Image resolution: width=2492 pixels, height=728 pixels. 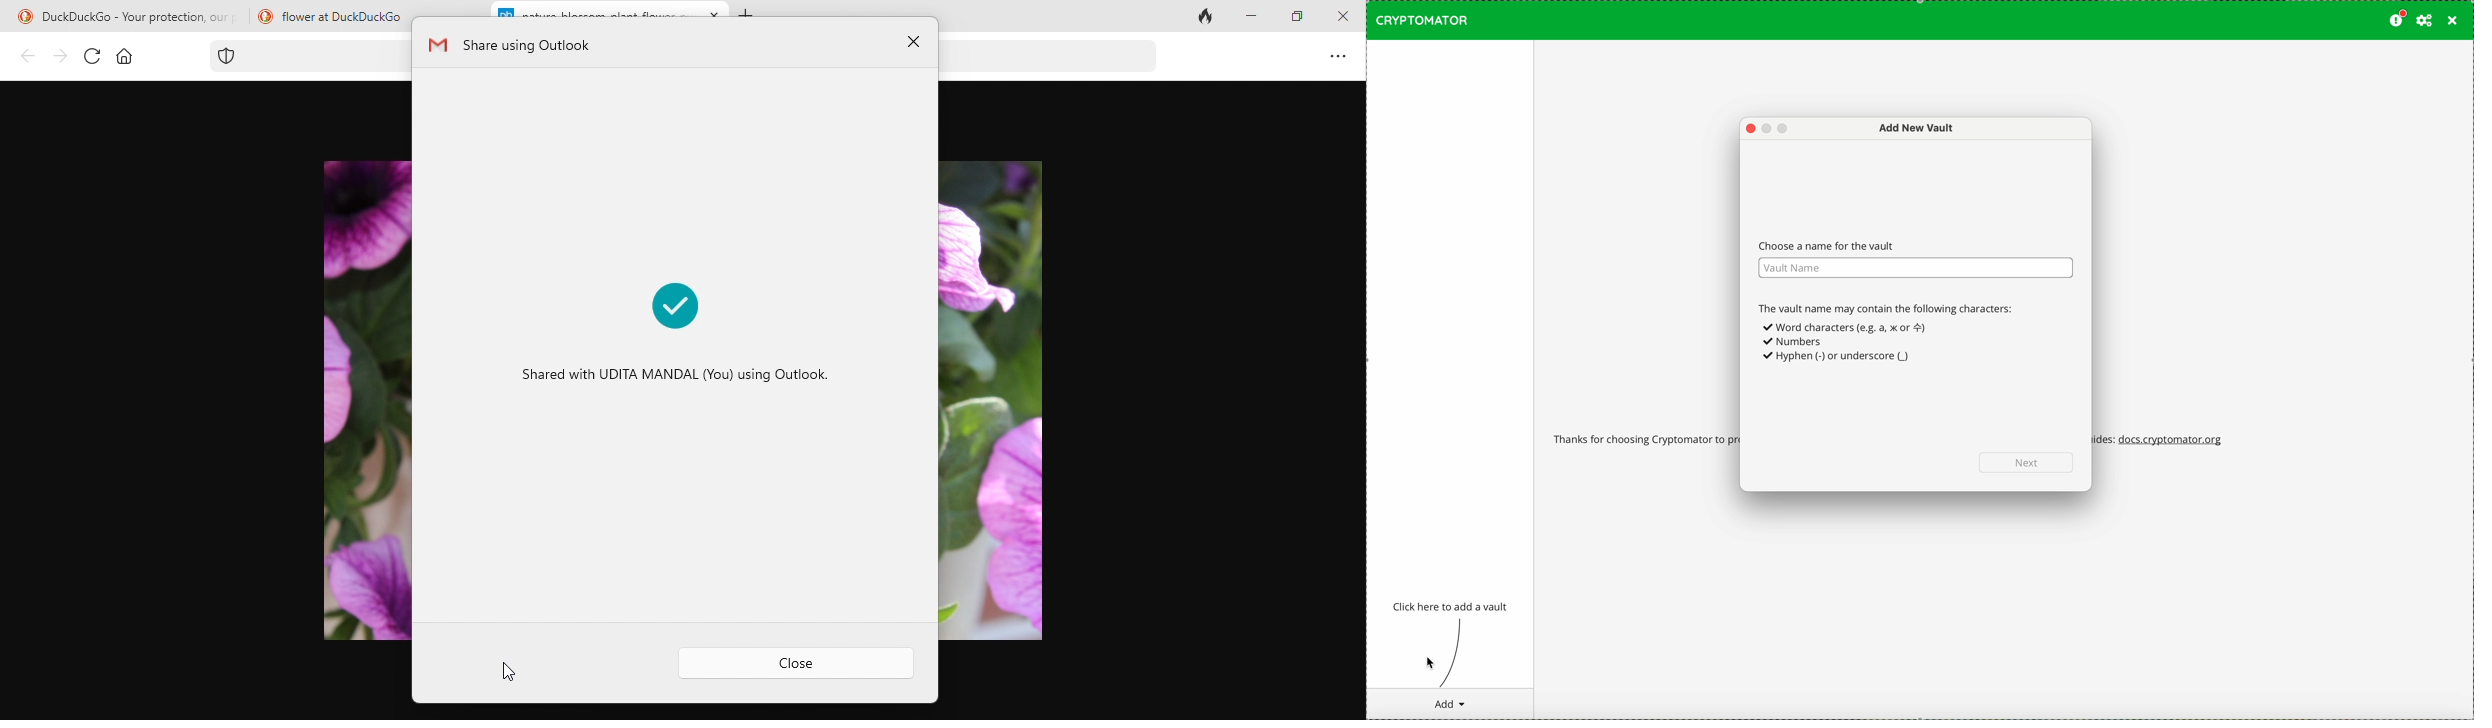 What do you see at coordinates (718, 11) in the screenshot?
I see `close` at bounding box center [718, 11].